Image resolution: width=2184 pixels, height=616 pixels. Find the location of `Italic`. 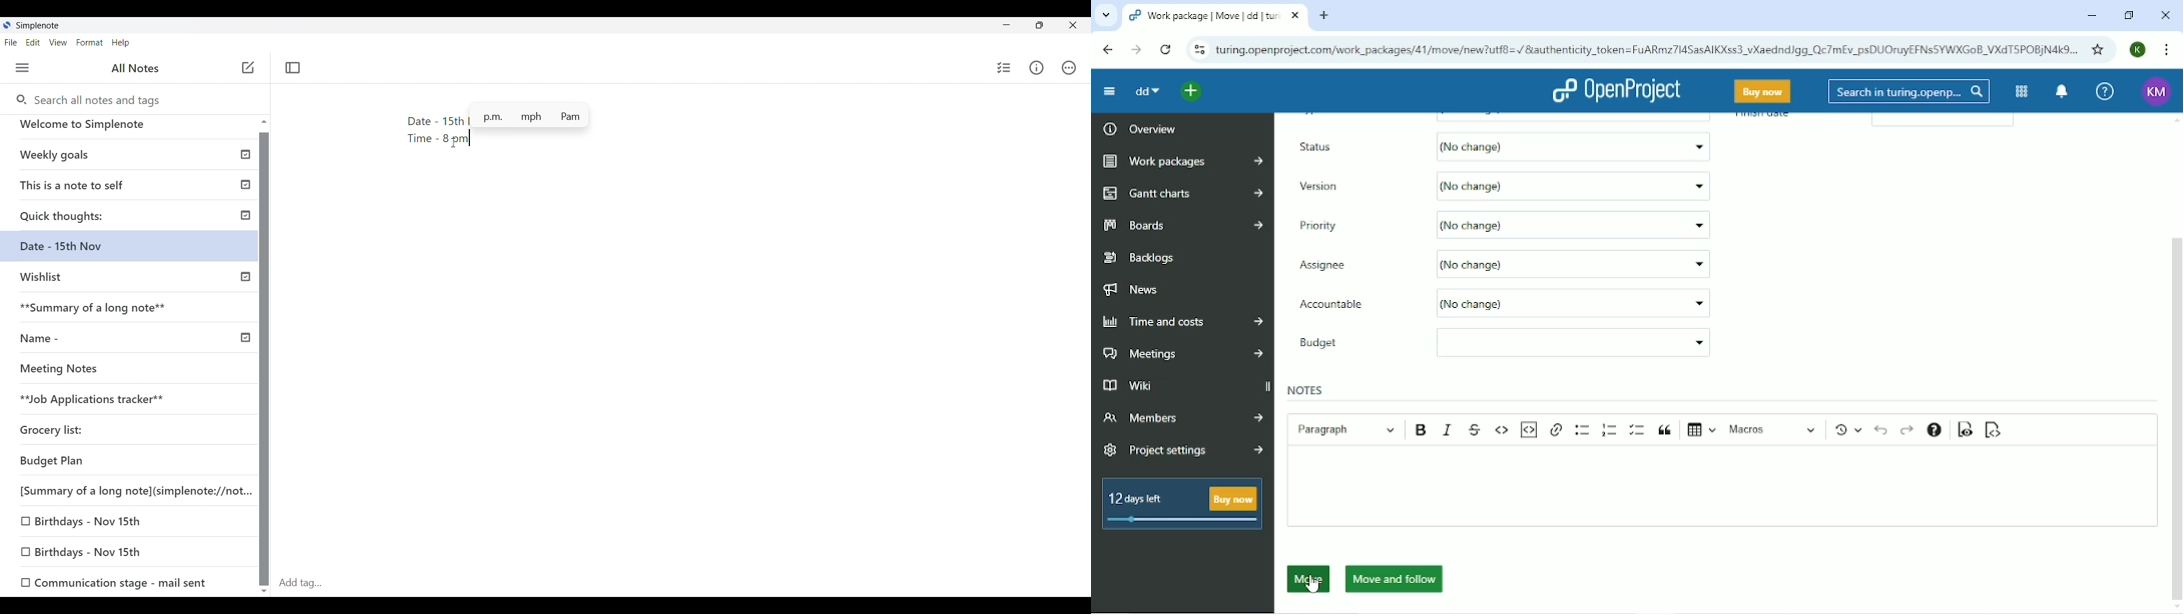

Italic is located at coordinates (1446, 432).